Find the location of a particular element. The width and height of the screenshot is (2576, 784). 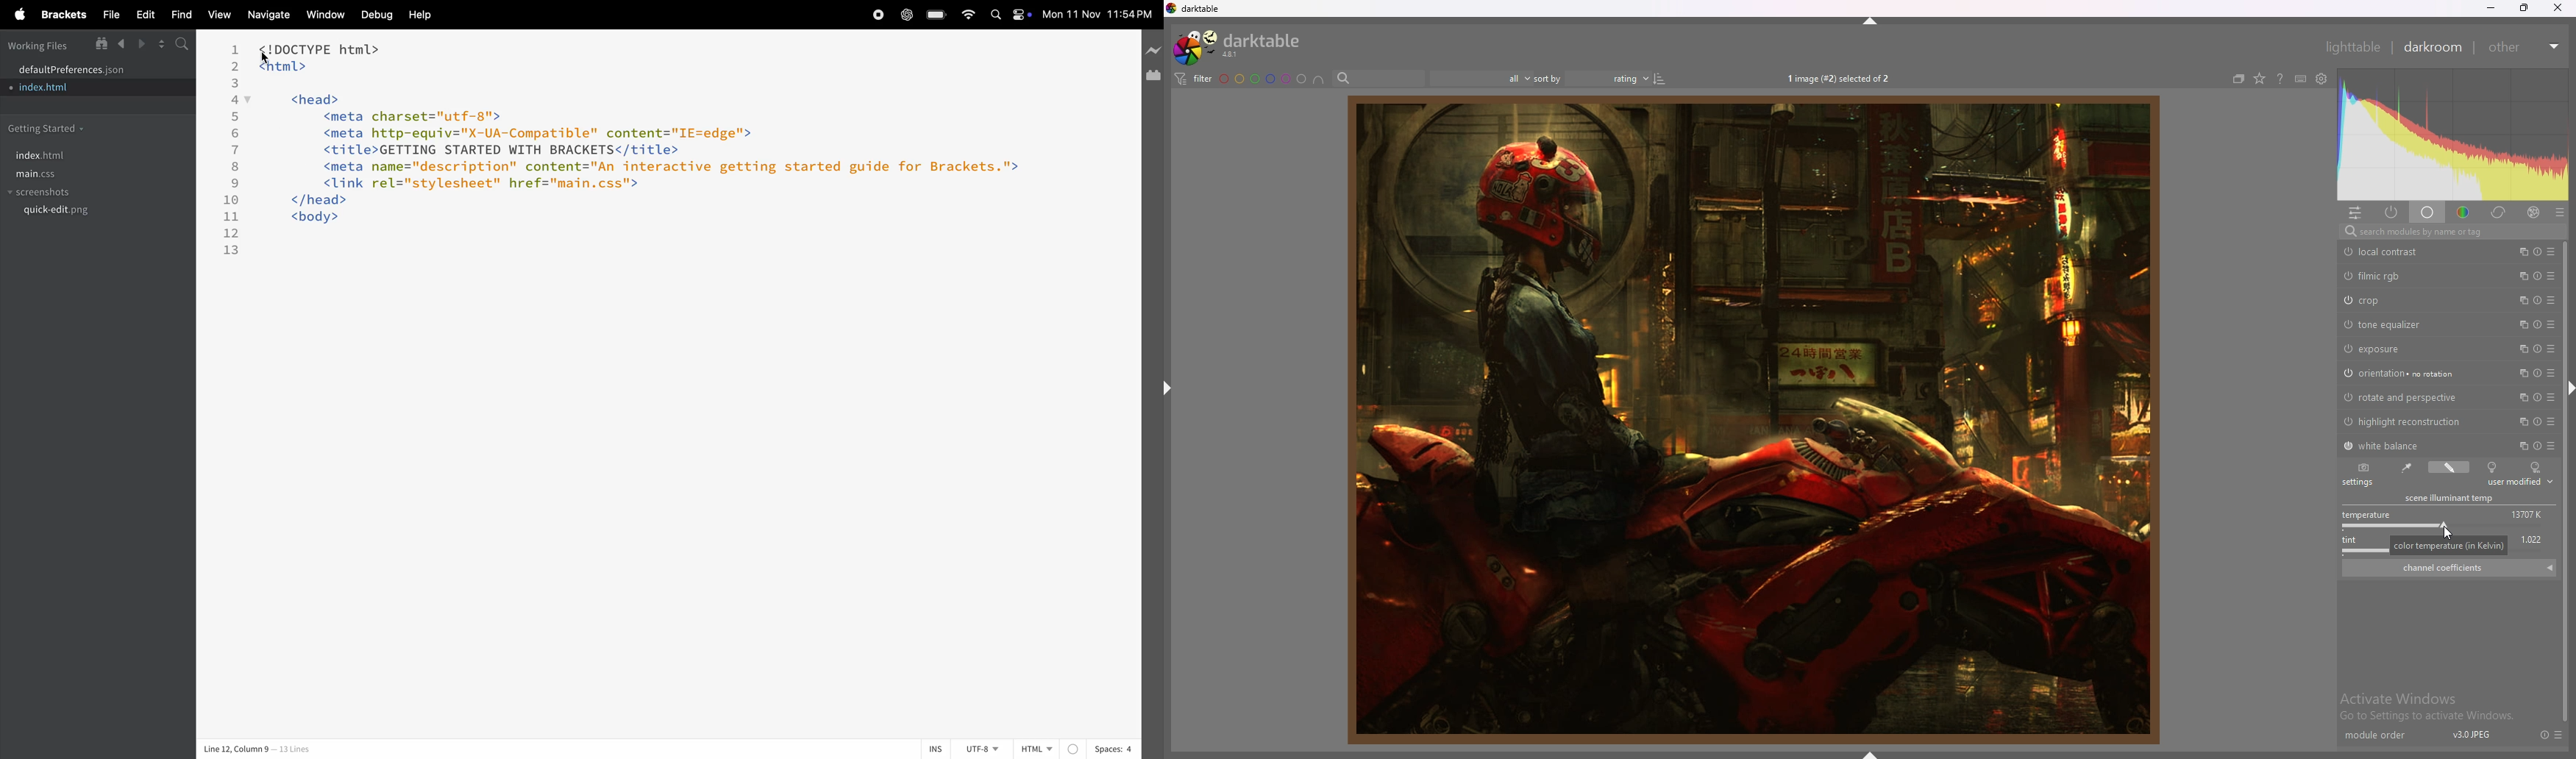

darktable is located at coordinates (1240, 45).